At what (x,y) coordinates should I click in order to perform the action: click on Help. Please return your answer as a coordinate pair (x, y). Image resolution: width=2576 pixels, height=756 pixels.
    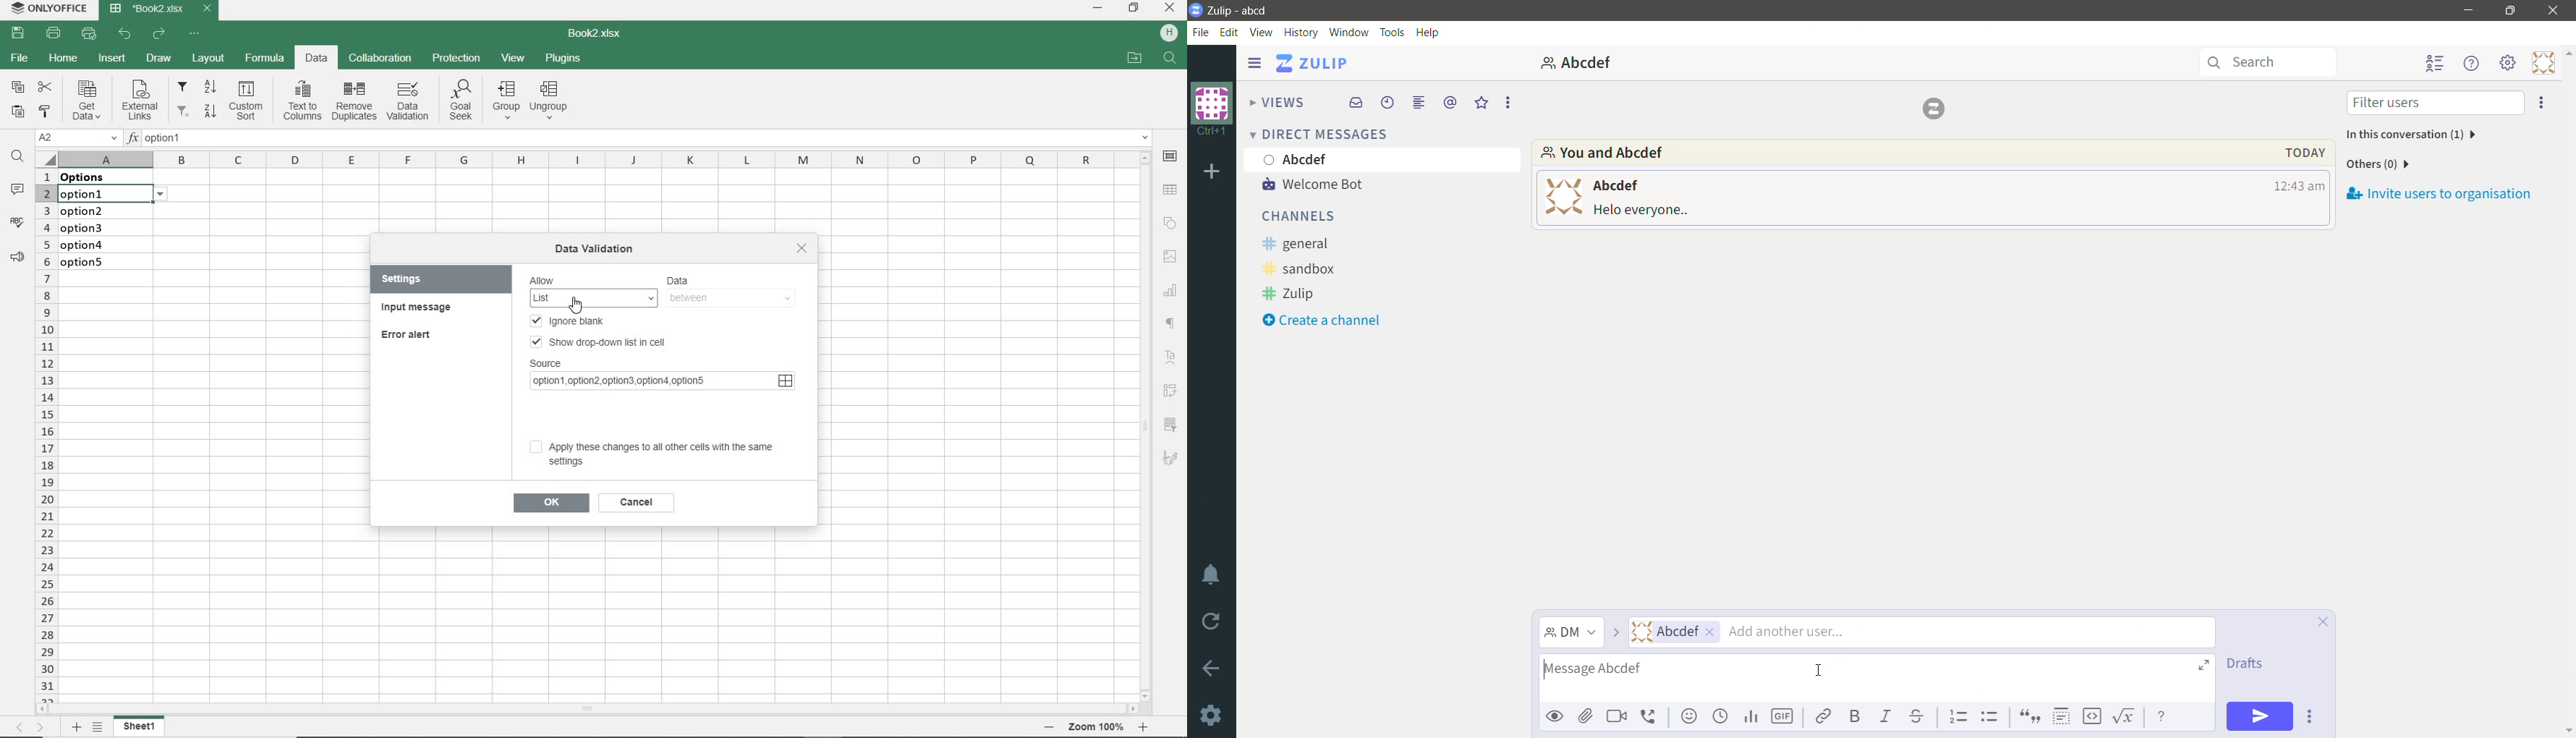
    Looking at the image, I should click on (1431, 32).